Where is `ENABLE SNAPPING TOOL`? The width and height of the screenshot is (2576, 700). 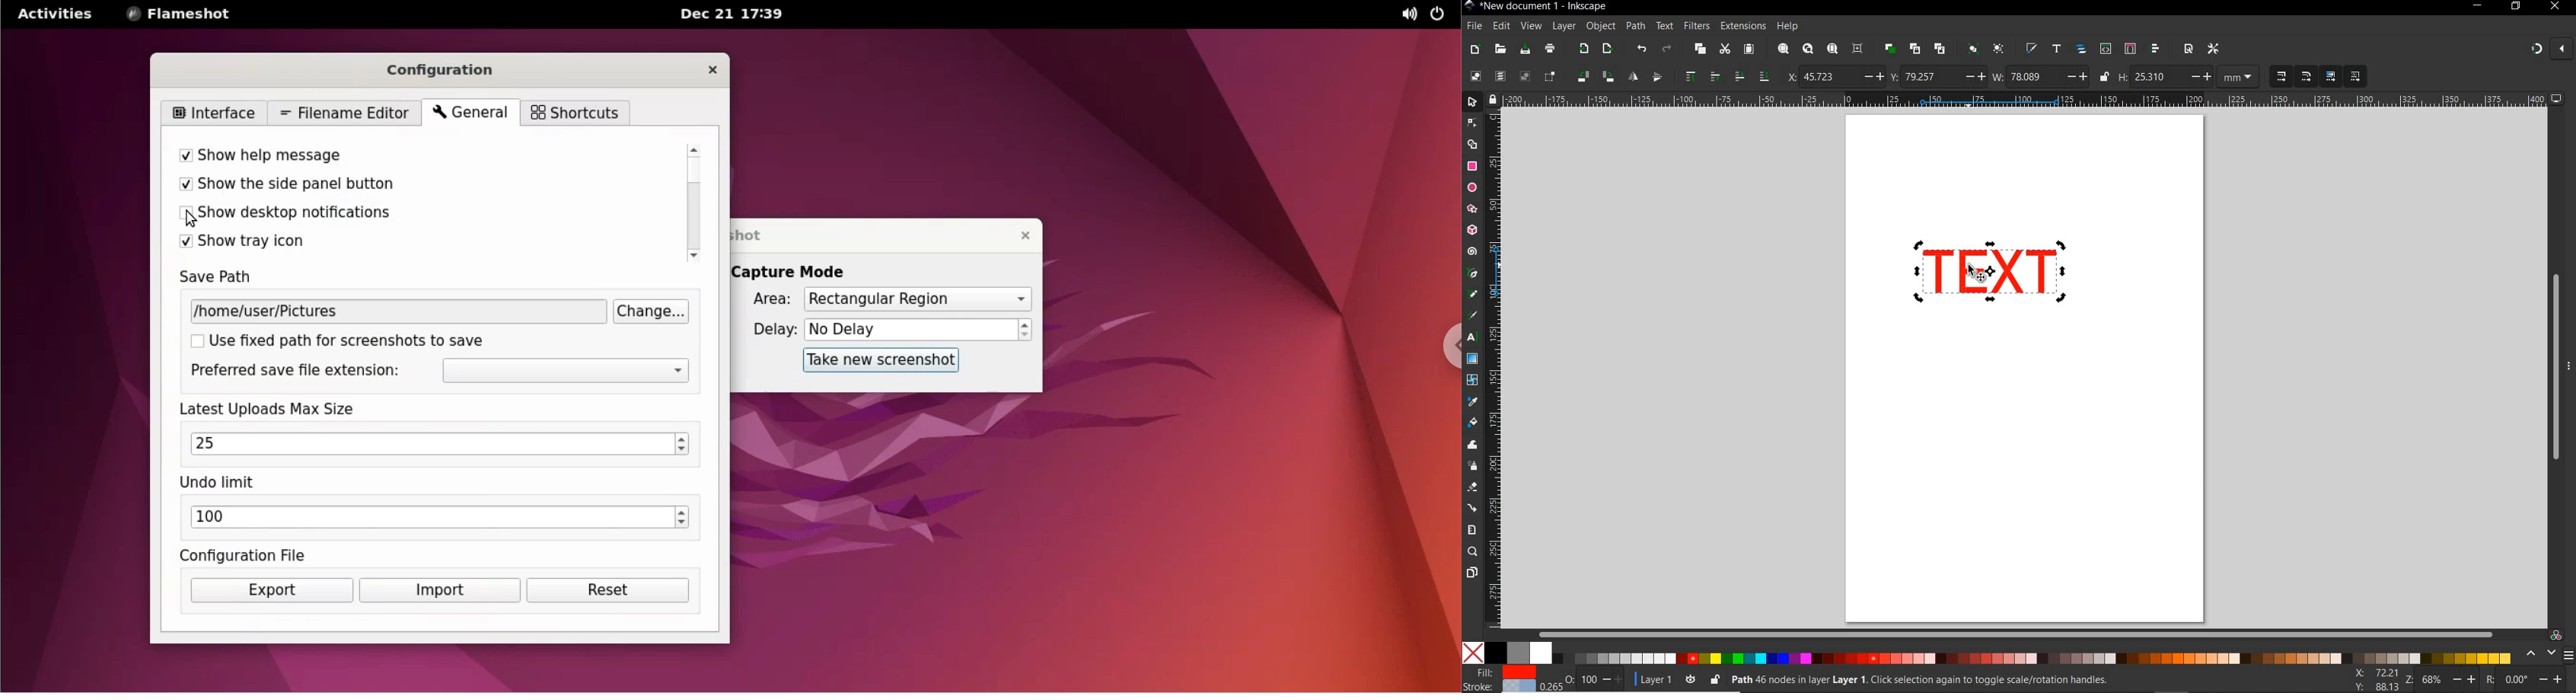 ENABLE SNAPPING TOOL is located at coordinates (2550, 48).